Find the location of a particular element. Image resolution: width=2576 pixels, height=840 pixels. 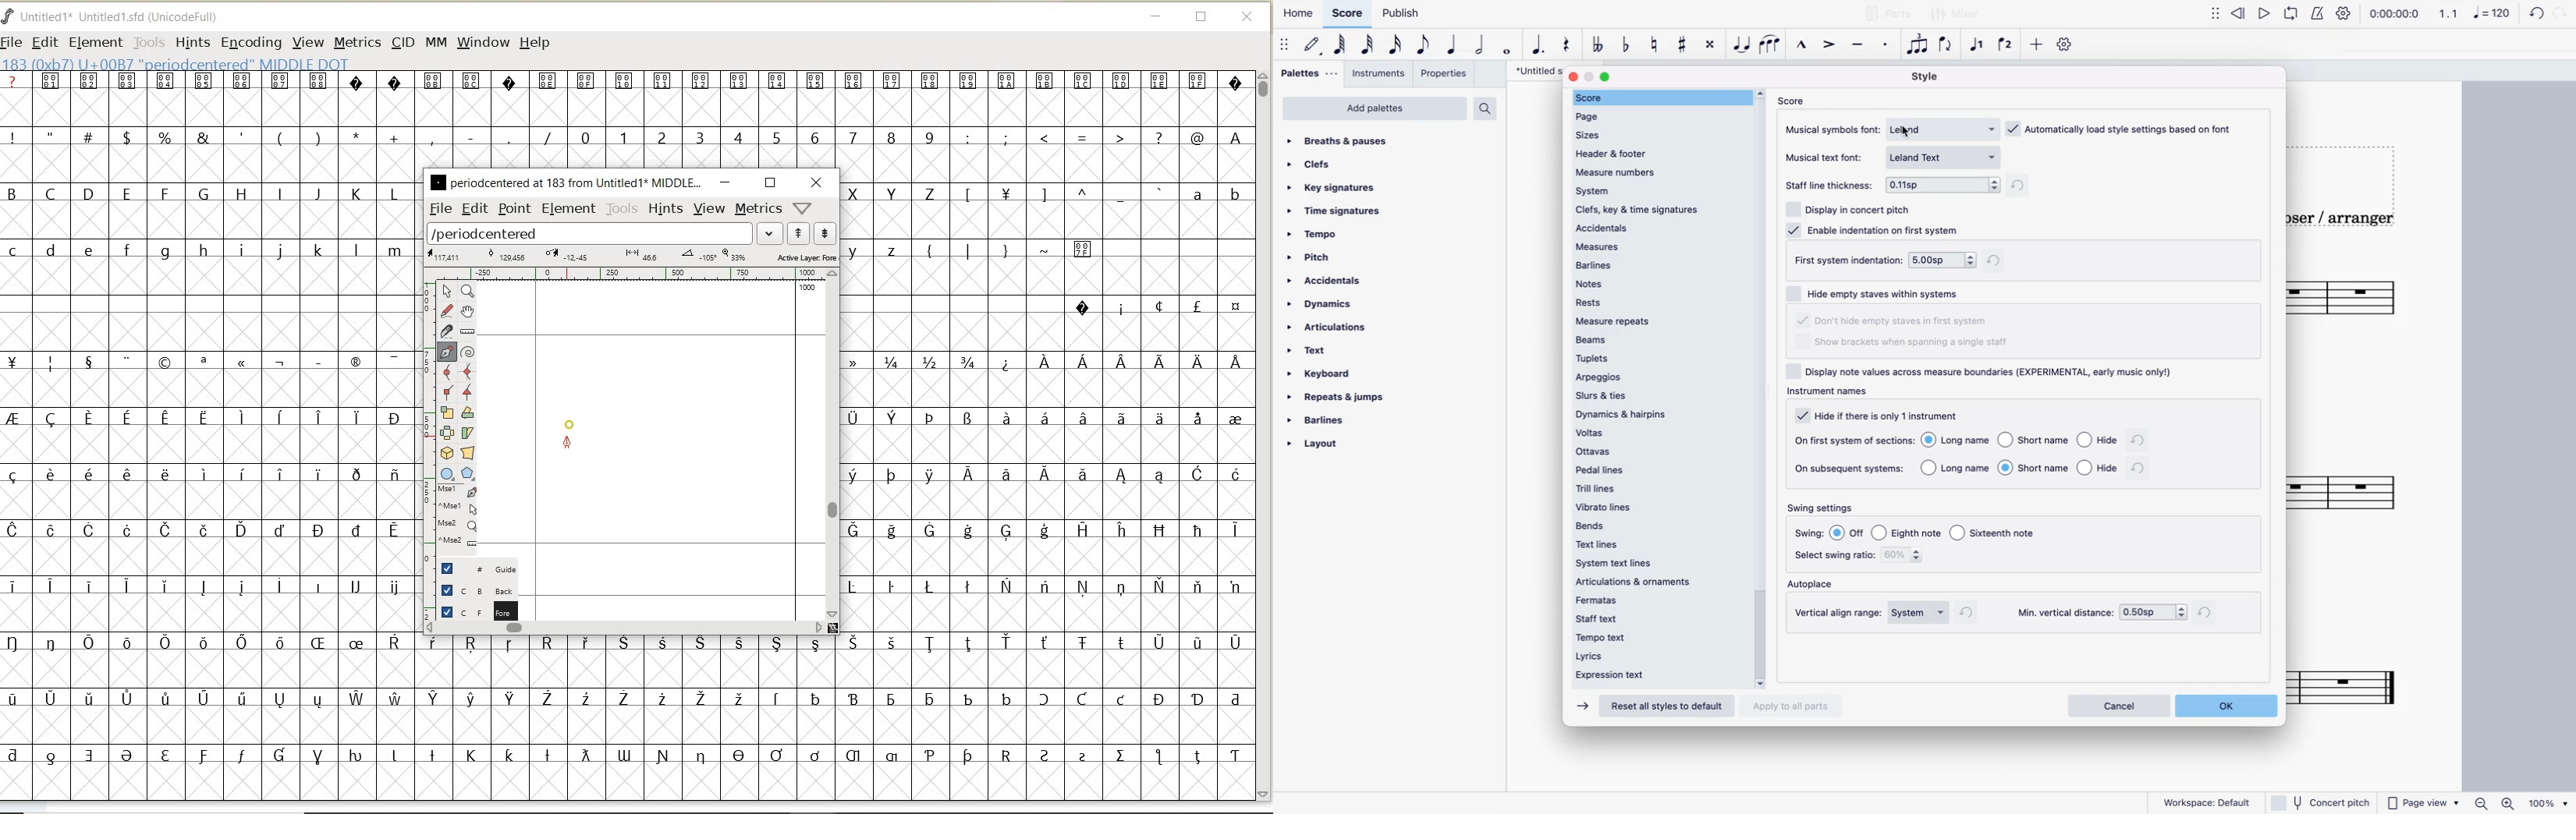

FILE is located at coordinates (13, 41).